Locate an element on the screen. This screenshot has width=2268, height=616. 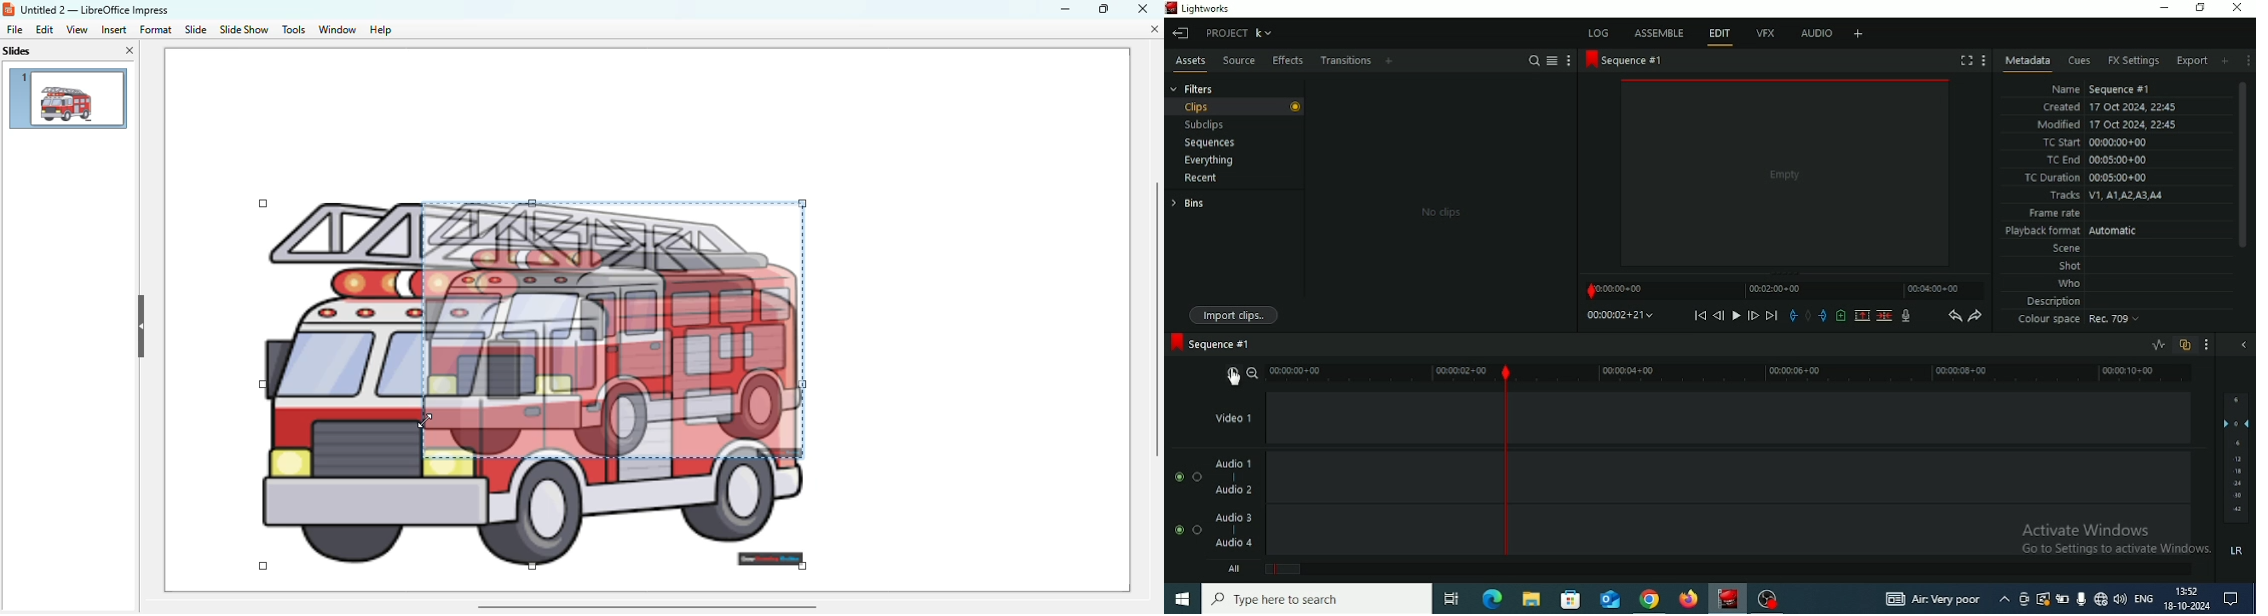
Add, remove and create layouts is located at coordinates (1859, 33).